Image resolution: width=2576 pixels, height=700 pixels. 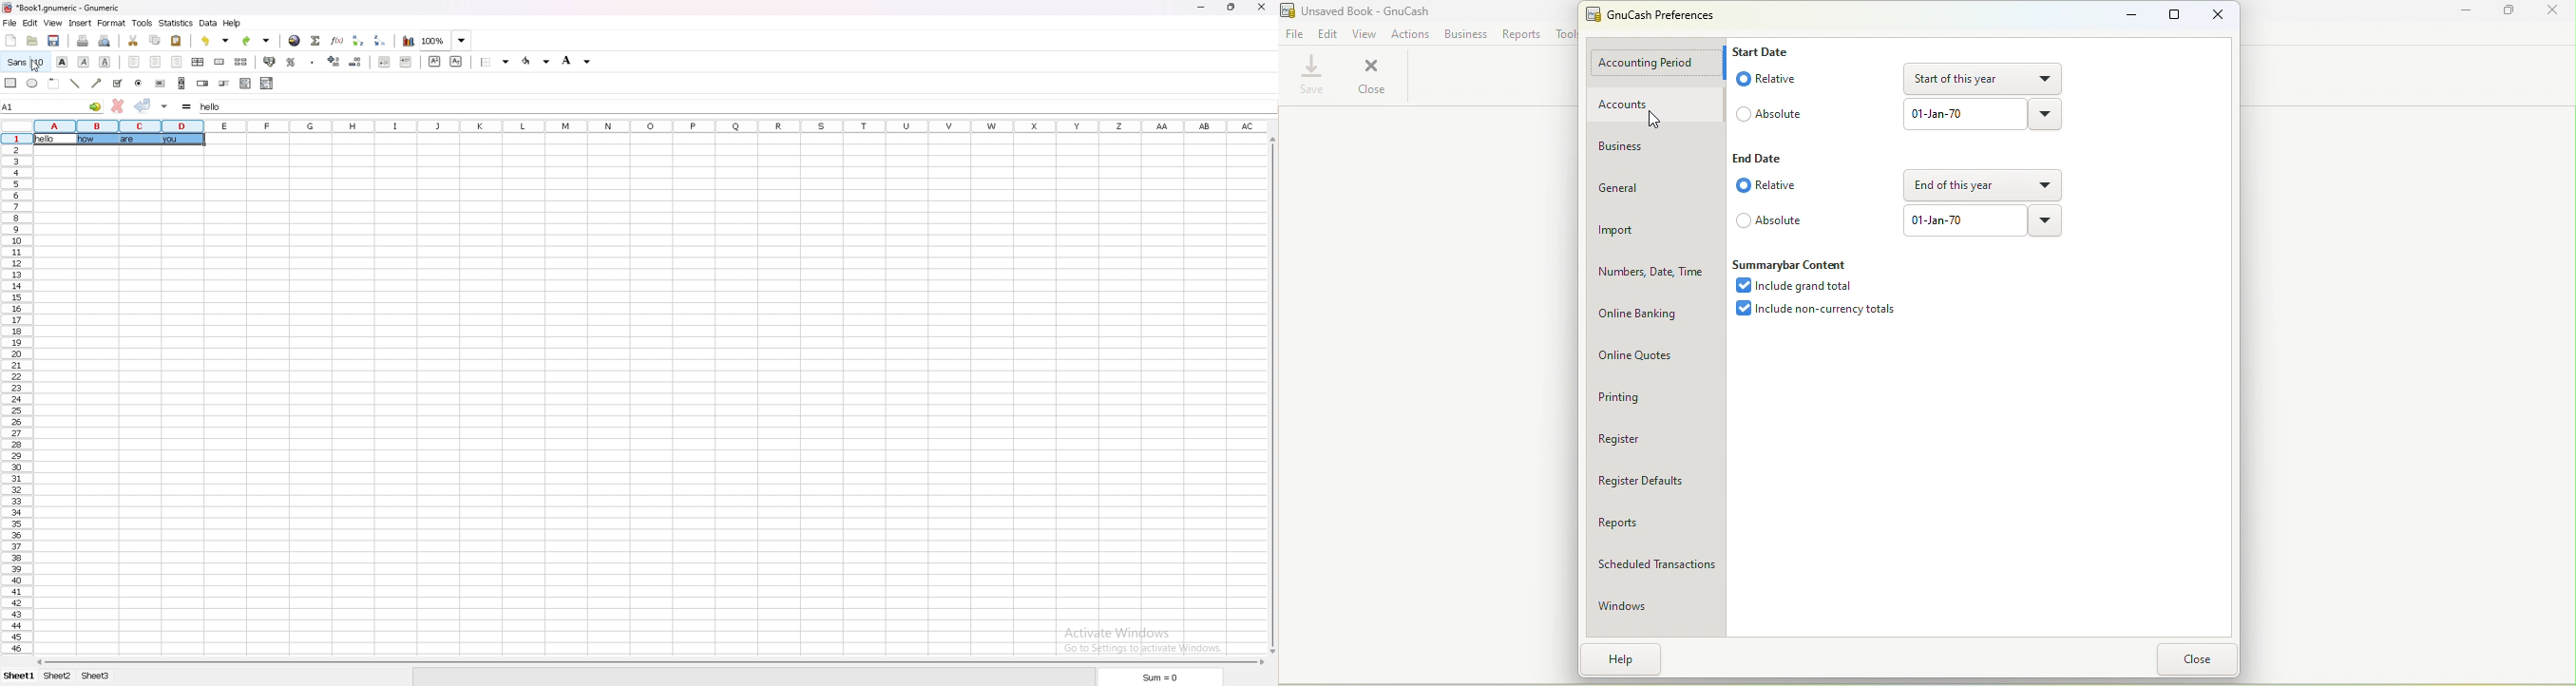 I want to click on 01-Jan-70, so click(x=1961, y=113).